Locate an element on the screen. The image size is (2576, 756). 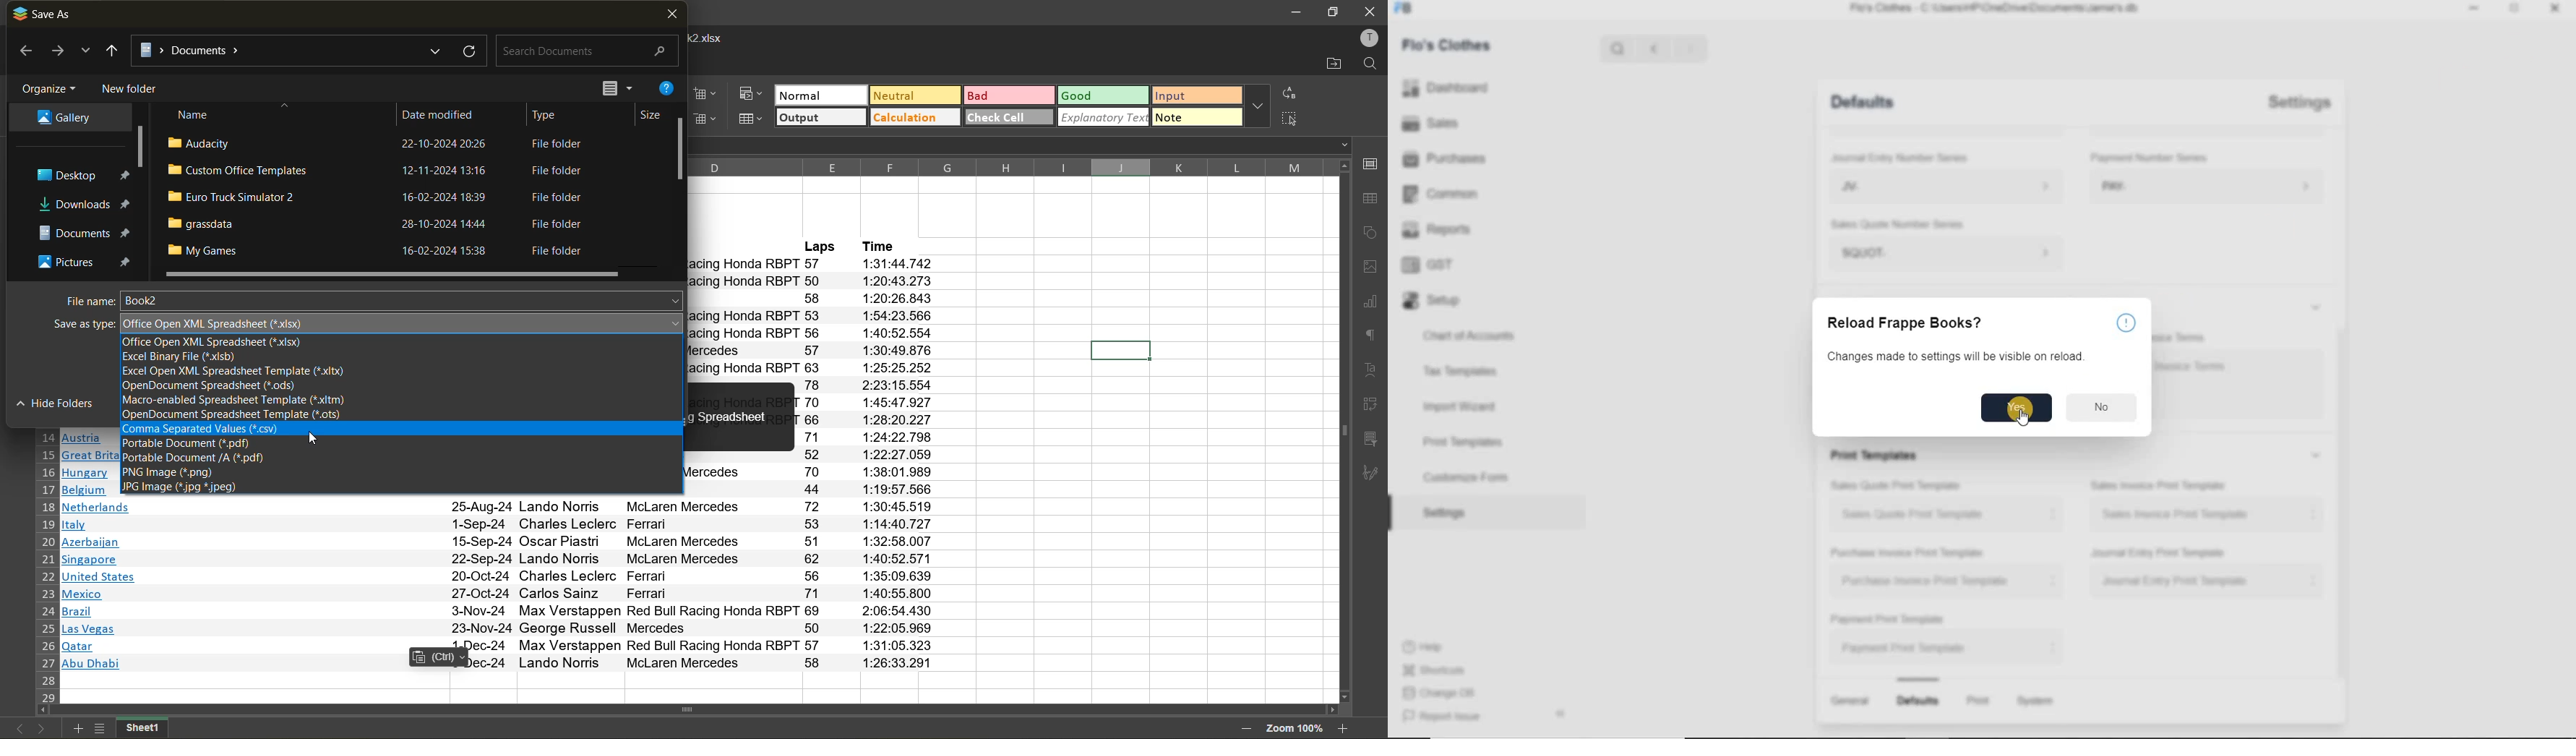
Shortcuts is located at coordinates (1434, 671).